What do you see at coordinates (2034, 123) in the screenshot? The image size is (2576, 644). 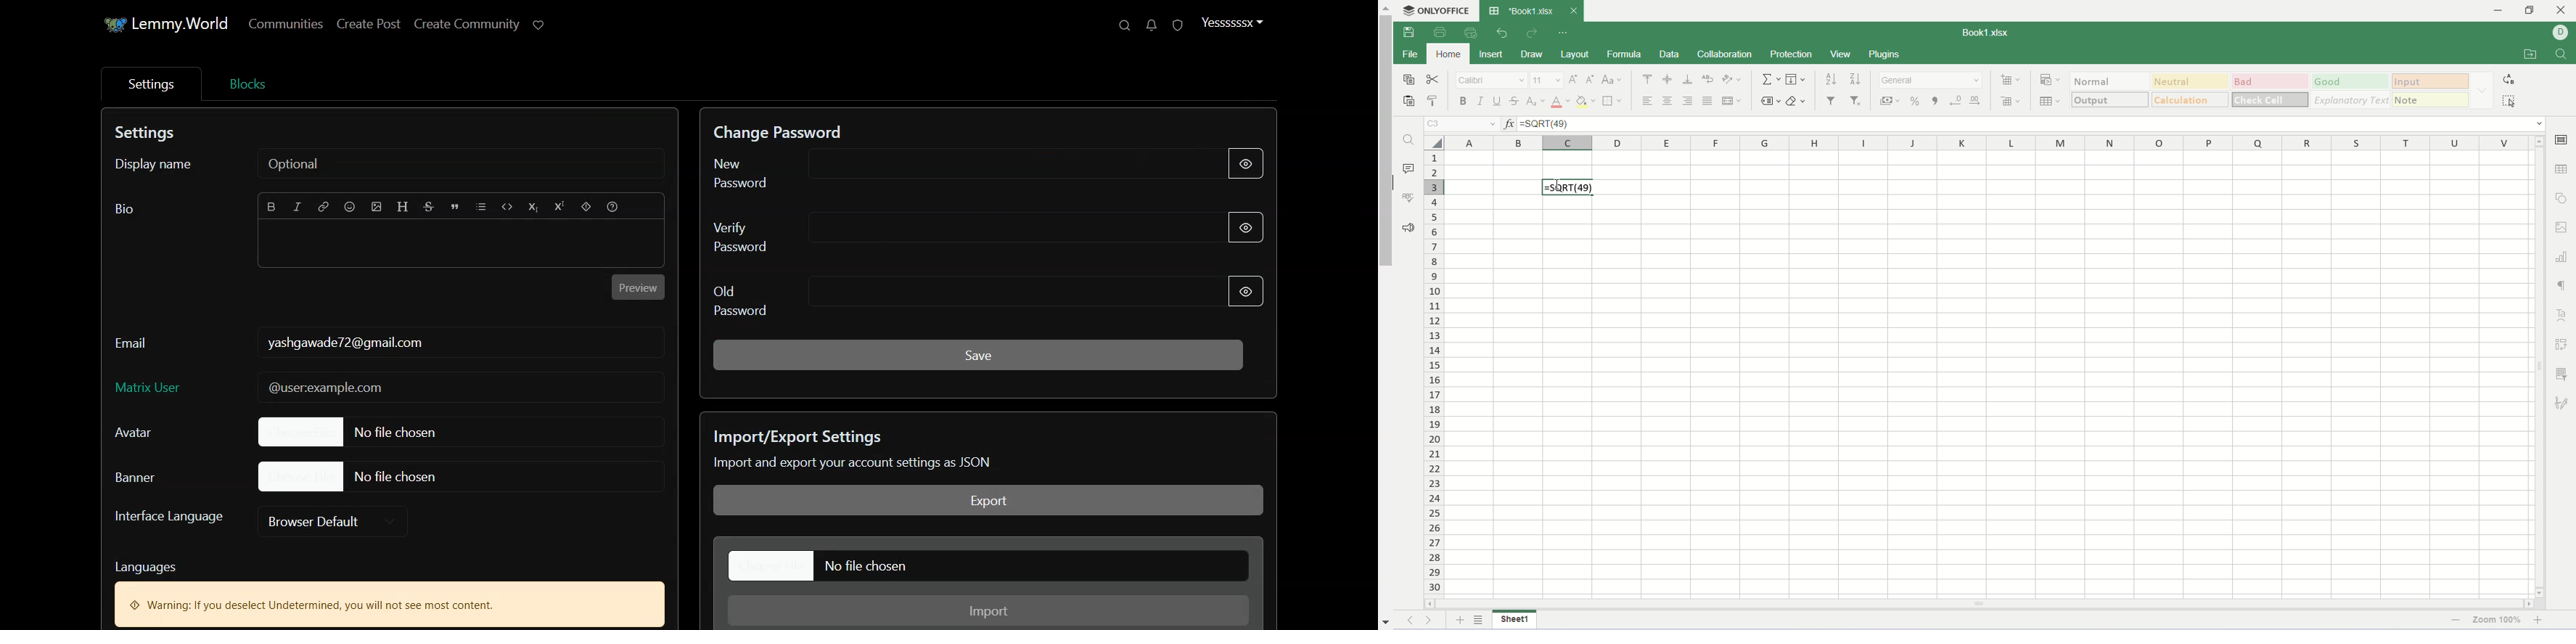 I see `input line` at bounding box center [2034, 123].